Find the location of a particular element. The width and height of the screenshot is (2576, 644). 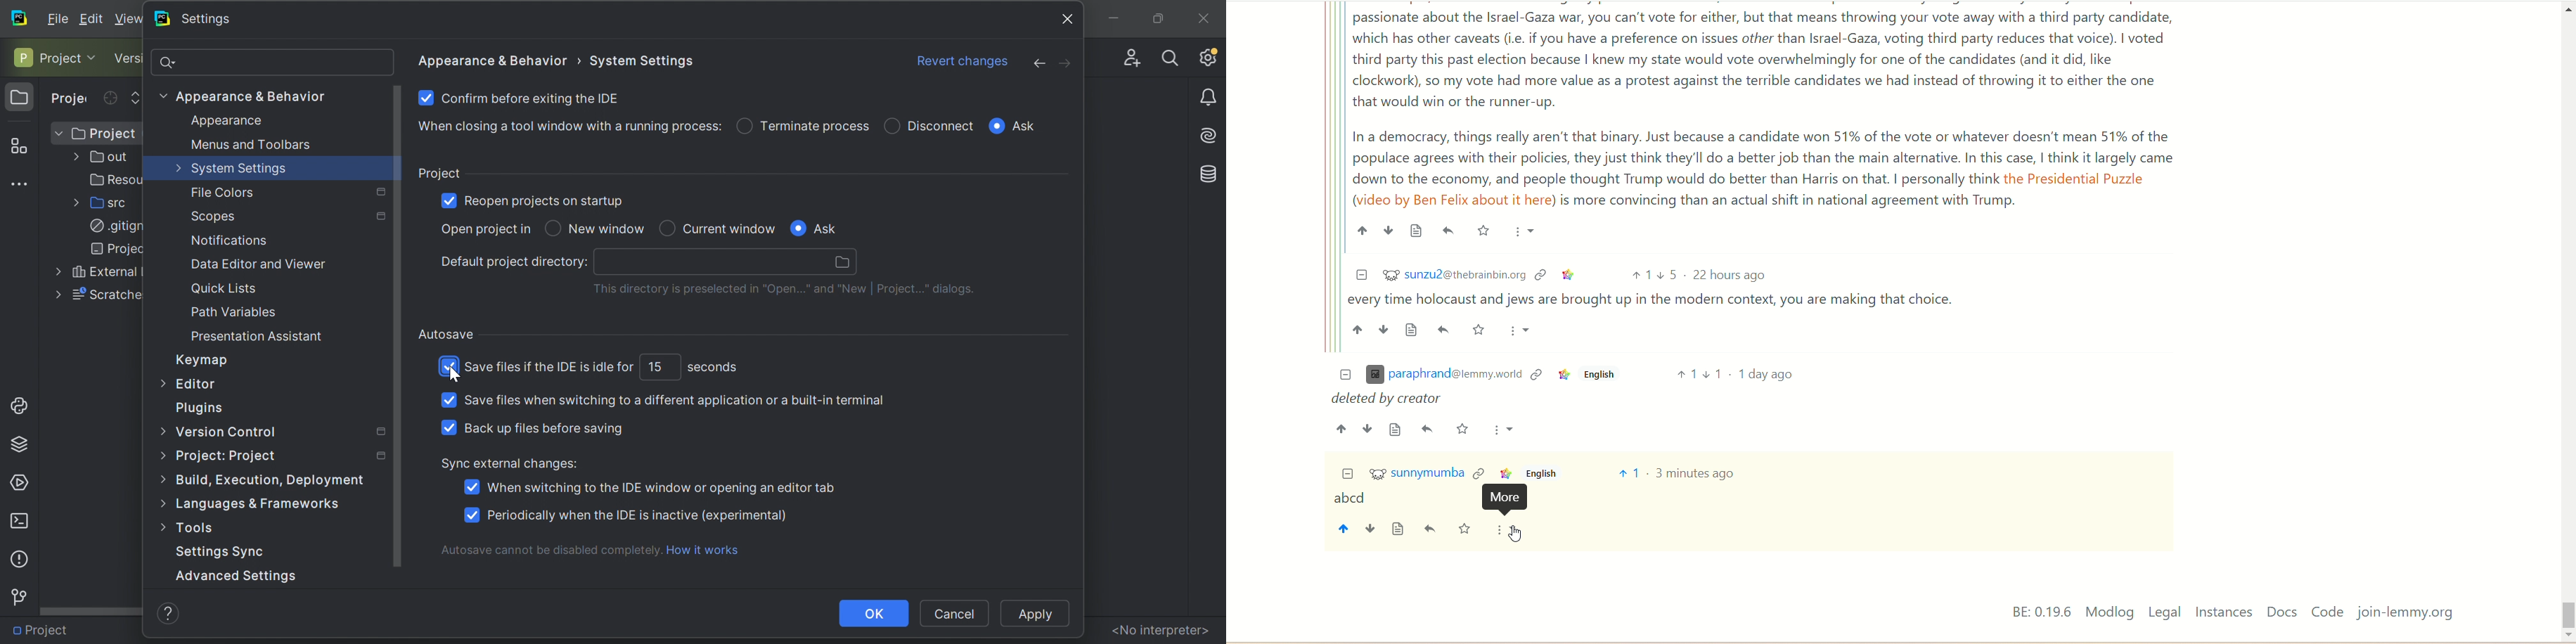

Starred is located at coordinates (1463, 428).